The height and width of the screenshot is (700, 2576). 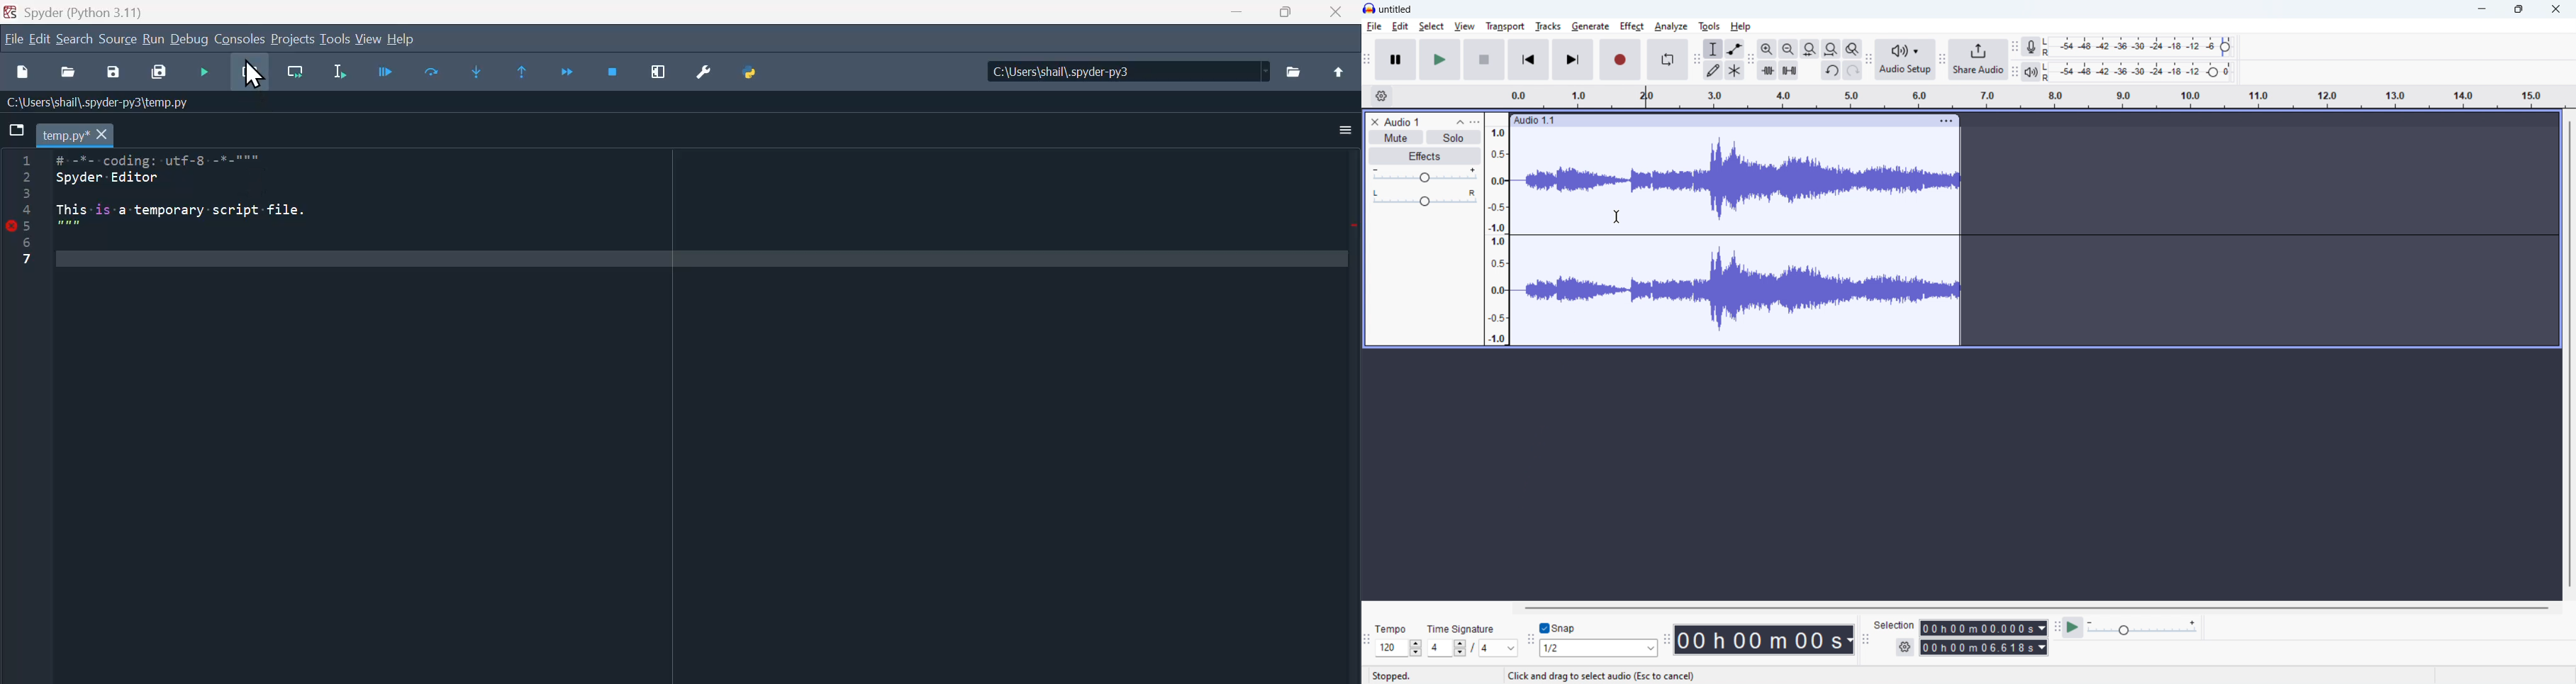 What do you see at coordinates (478, 73) in the screenshot?
I see `Step into function` at bounding box center [478, 73].